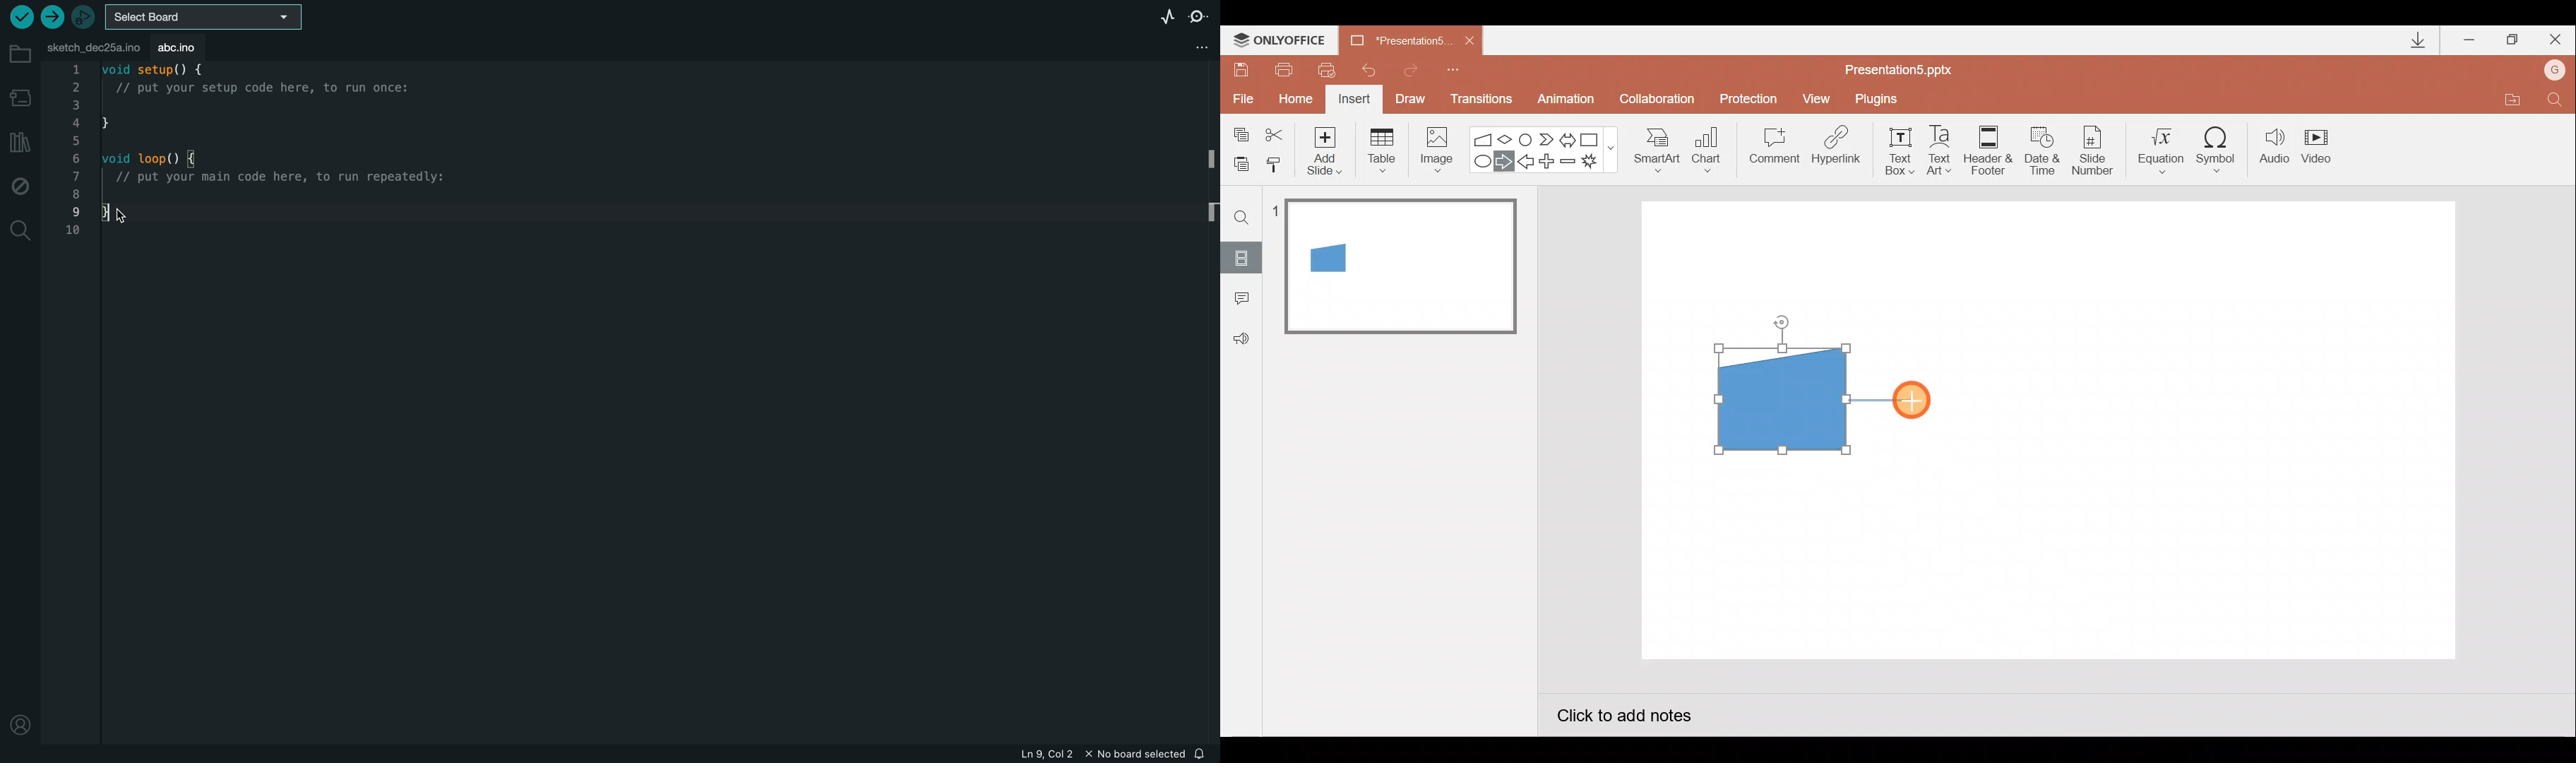 This screenshot has height=784, width=2576. Describe the element at coordinates (1548, 140) in the screenshot. I see `Chevron` at that location.